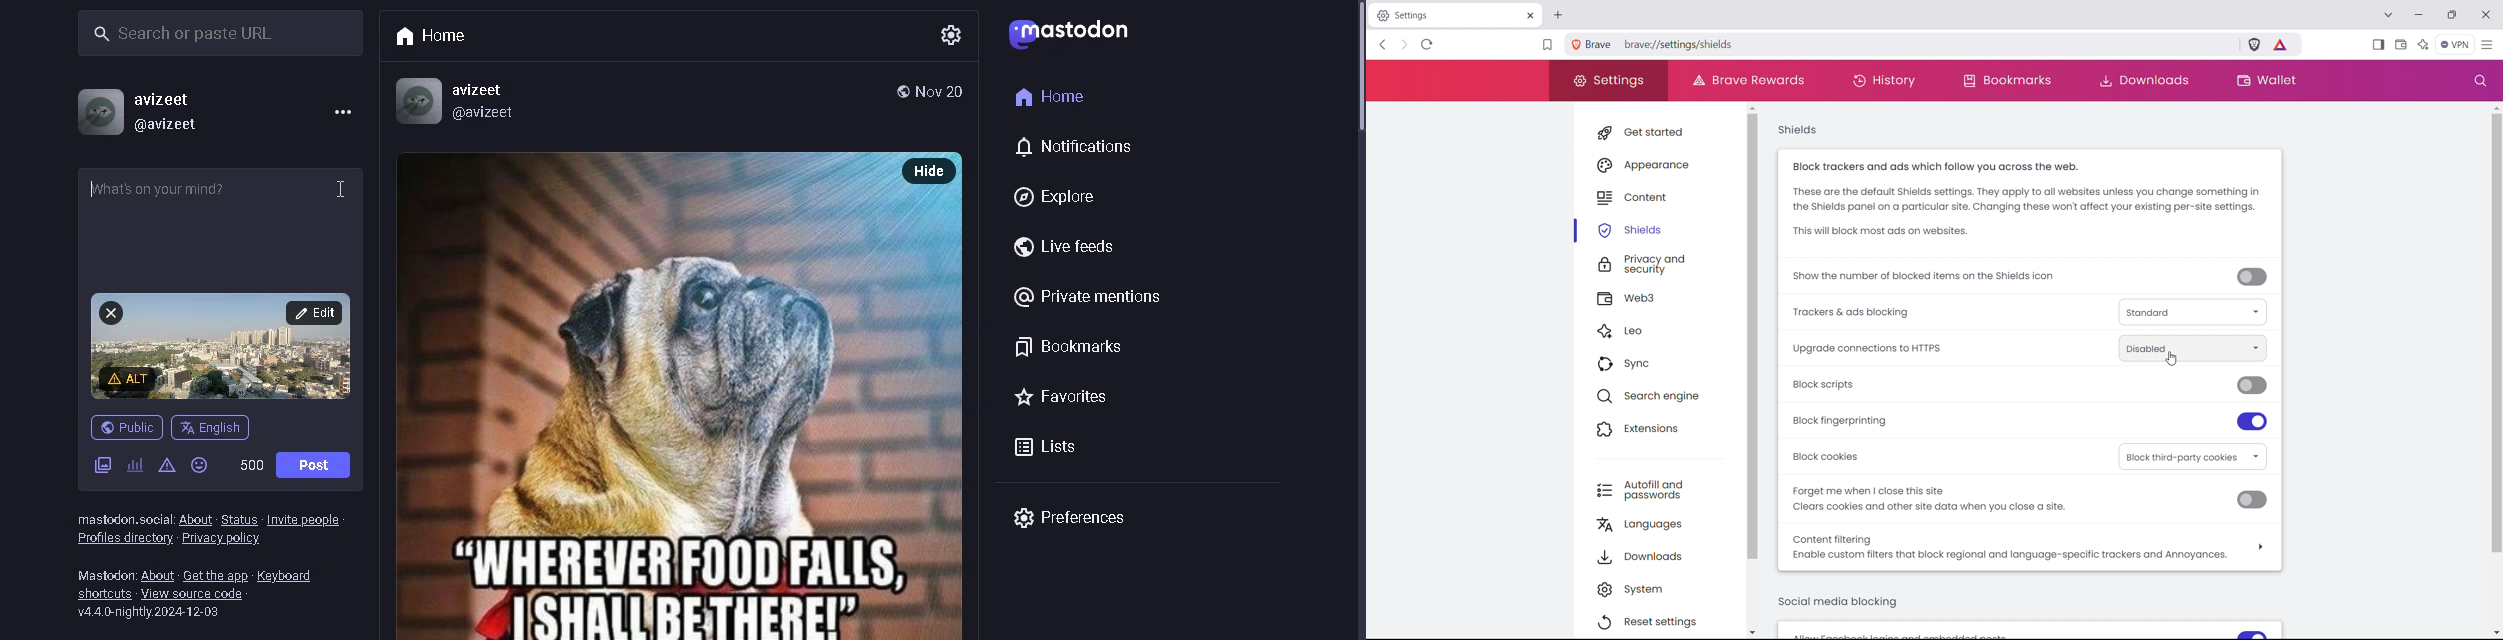  What do you see at coordinates (112, 315) in the screenshot?
I see `remove` at bounding box center [112, 315].